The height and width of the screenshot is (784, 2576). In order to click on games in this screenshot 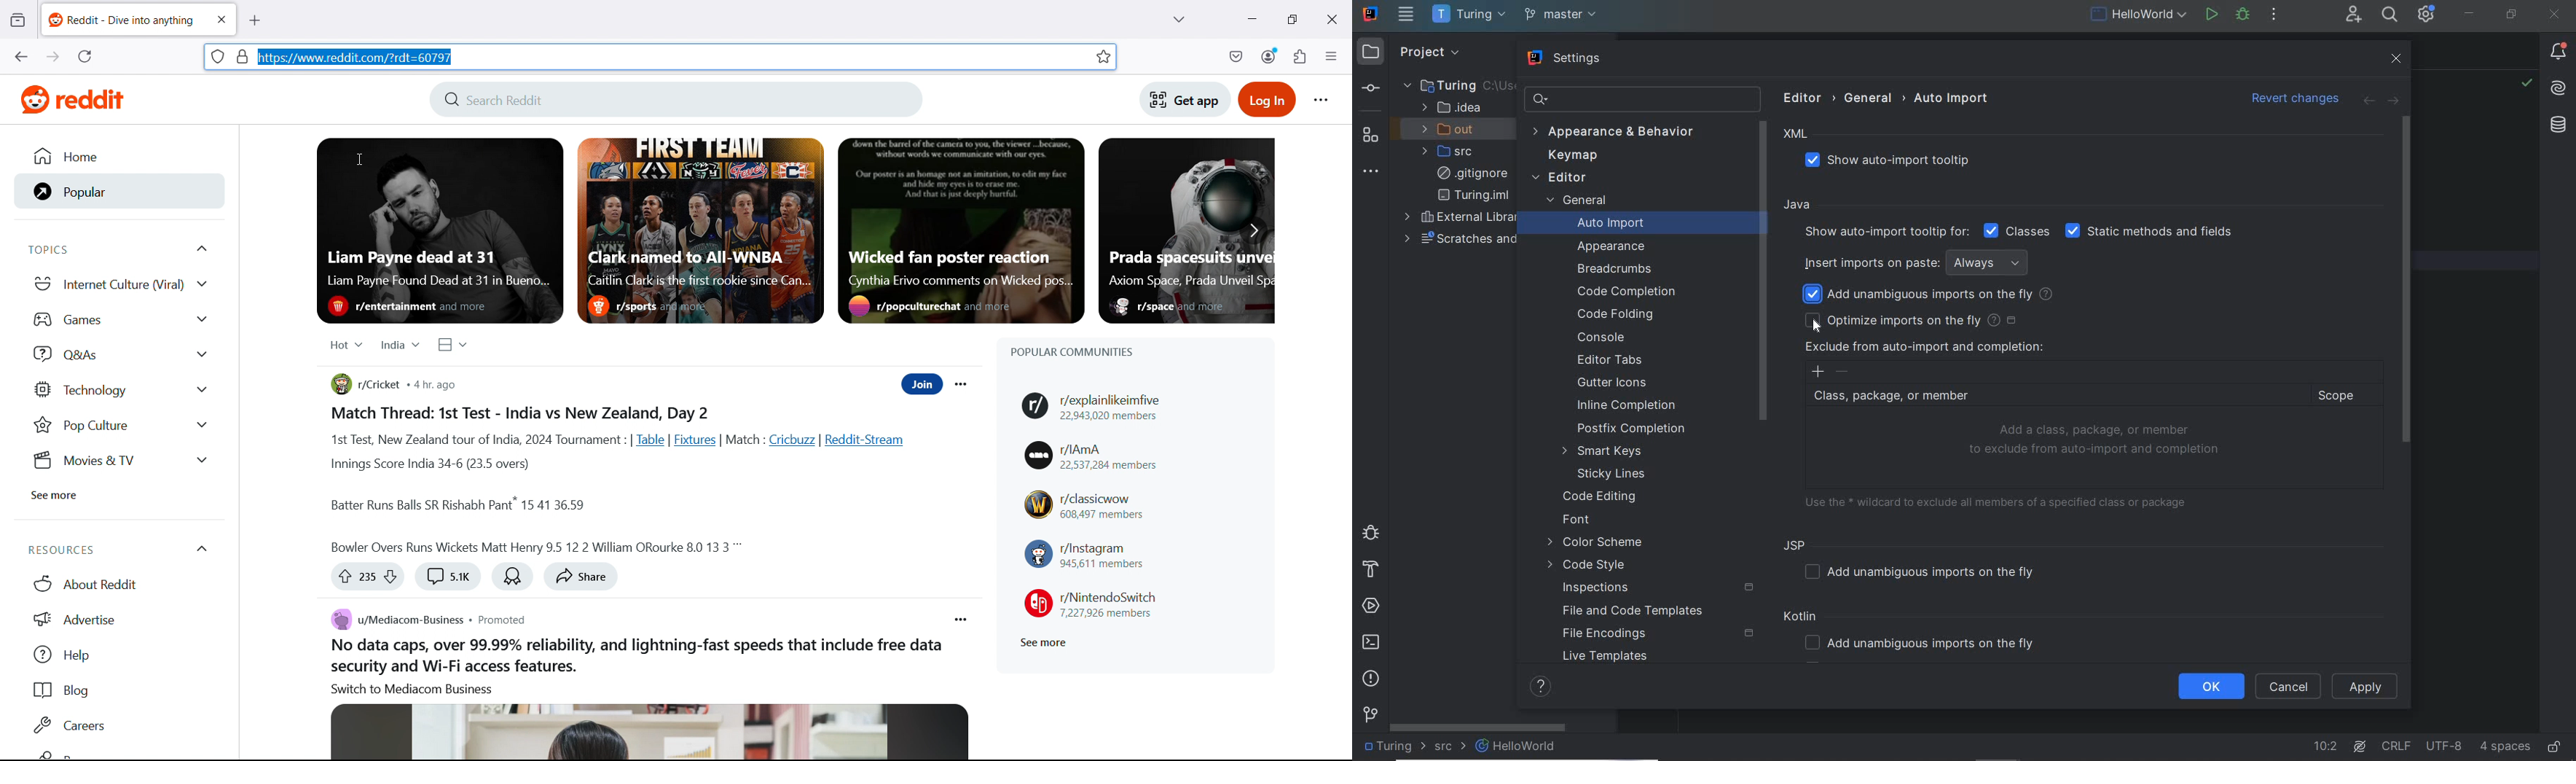, I will do `click(122, 318)`.